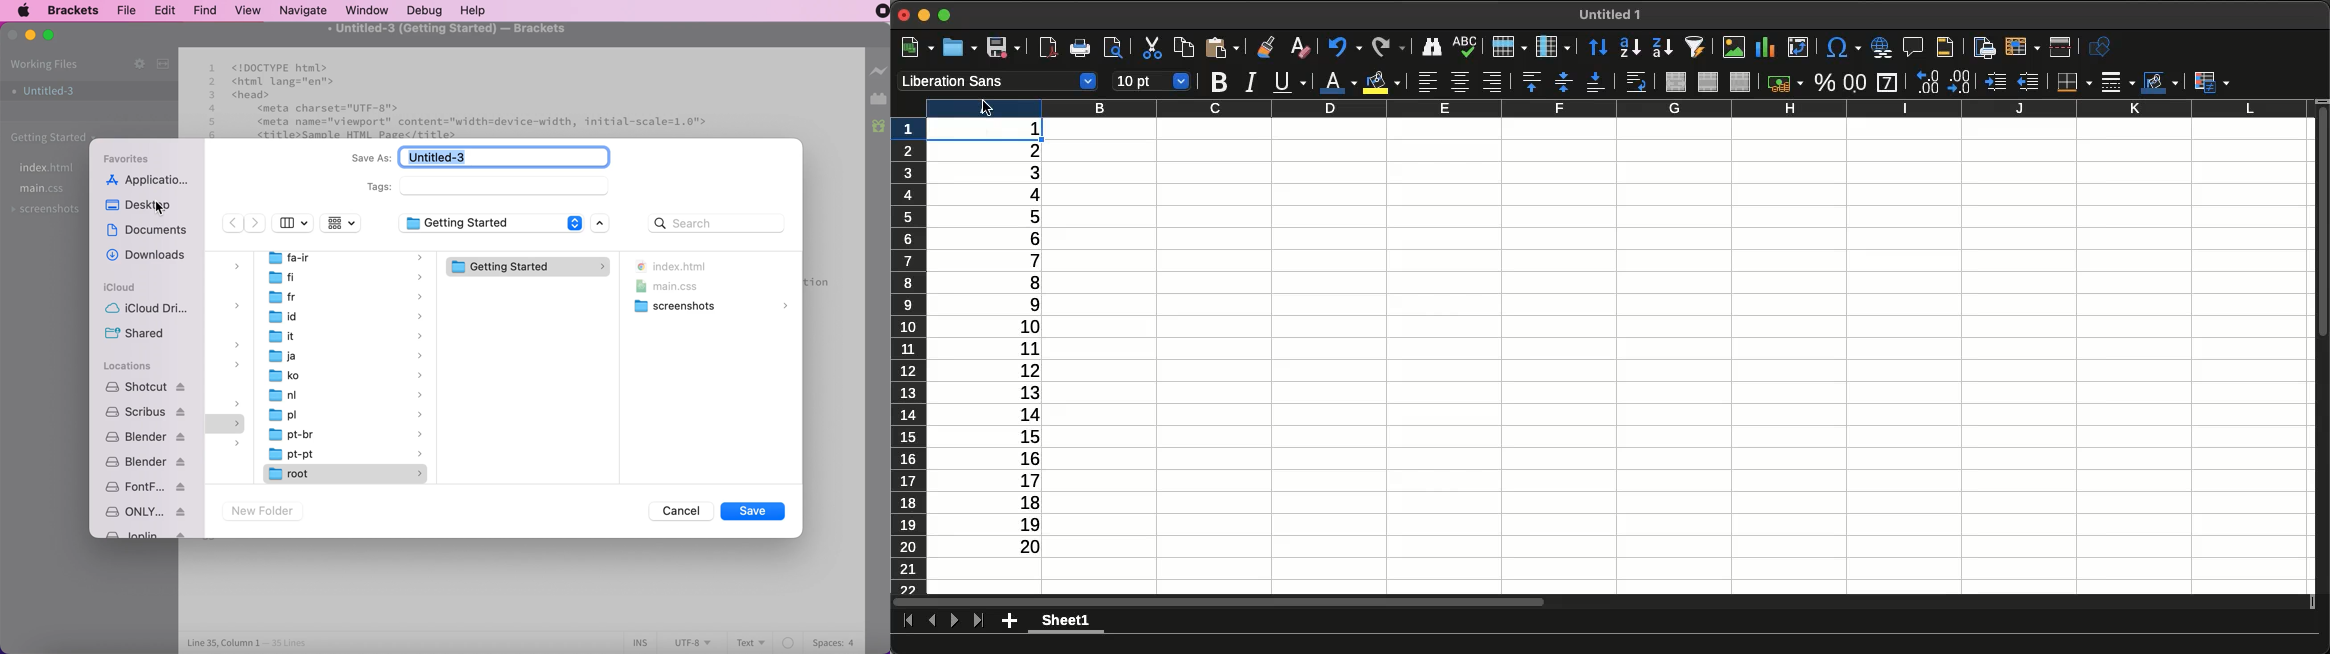 This screenshot has width=2352, height=672. I want to click on Align bottom, so click(1593, 82).